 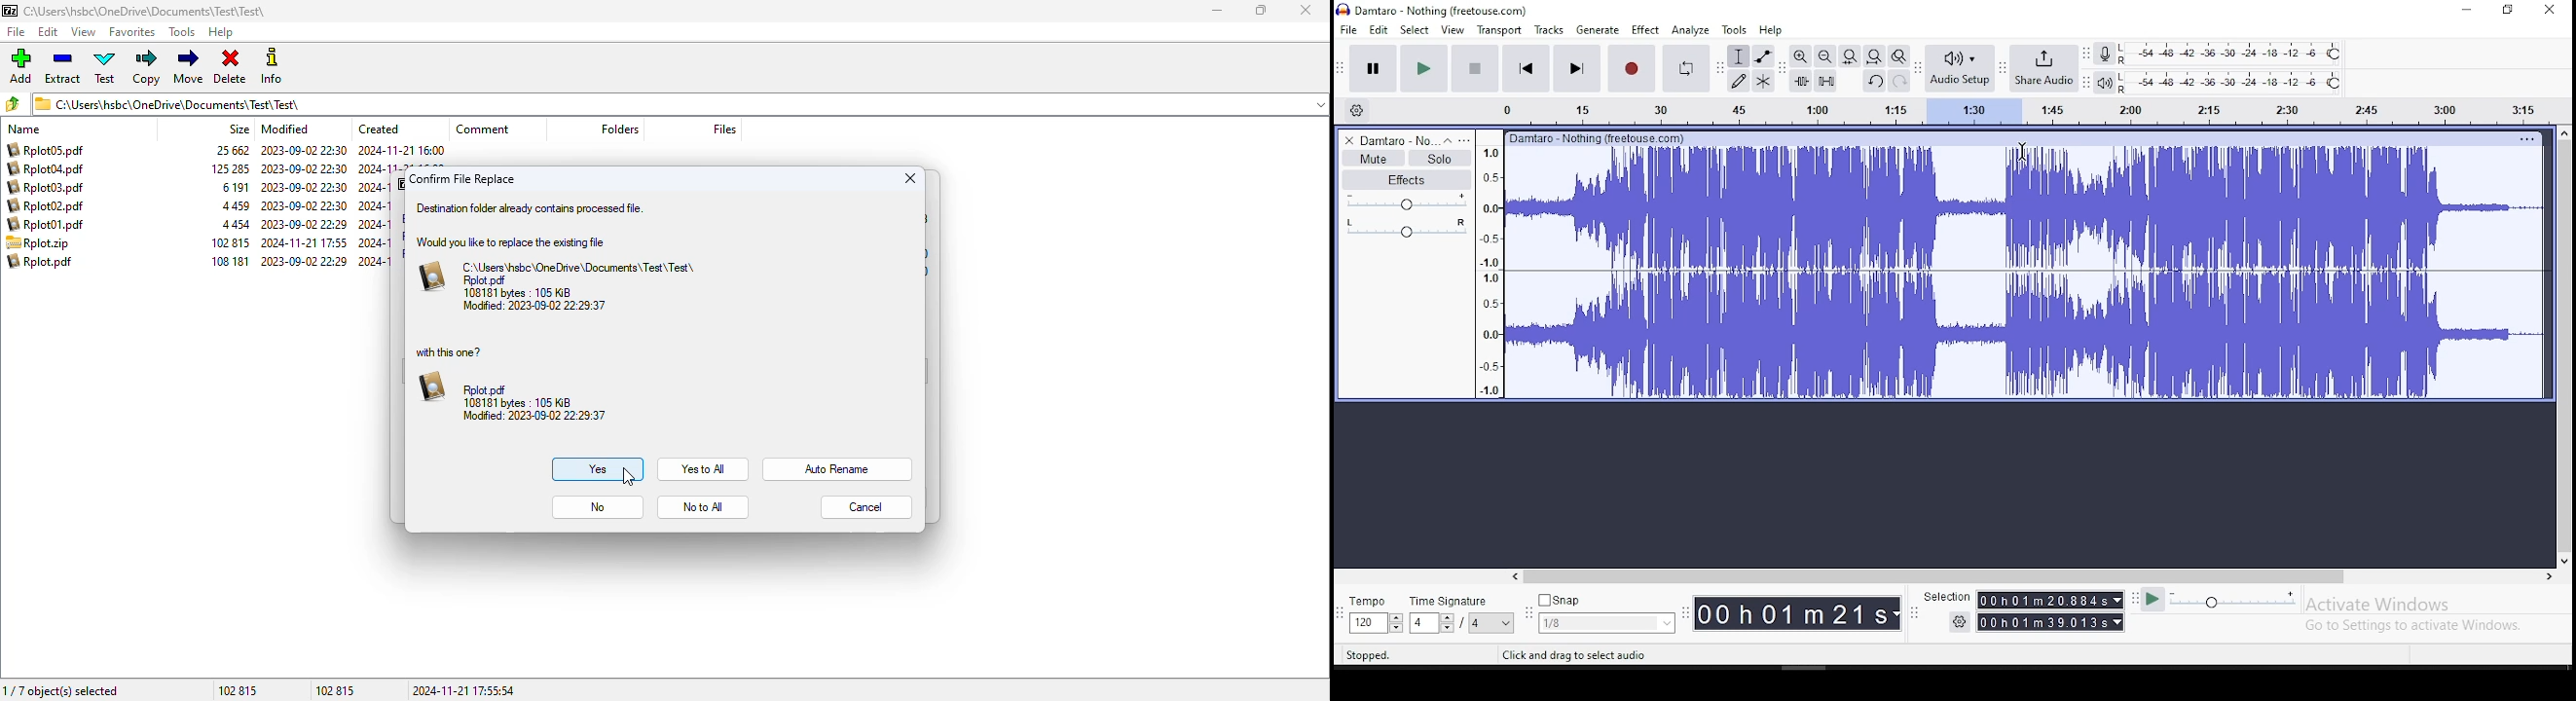 I want to click on , so click(x=1718, y=66).